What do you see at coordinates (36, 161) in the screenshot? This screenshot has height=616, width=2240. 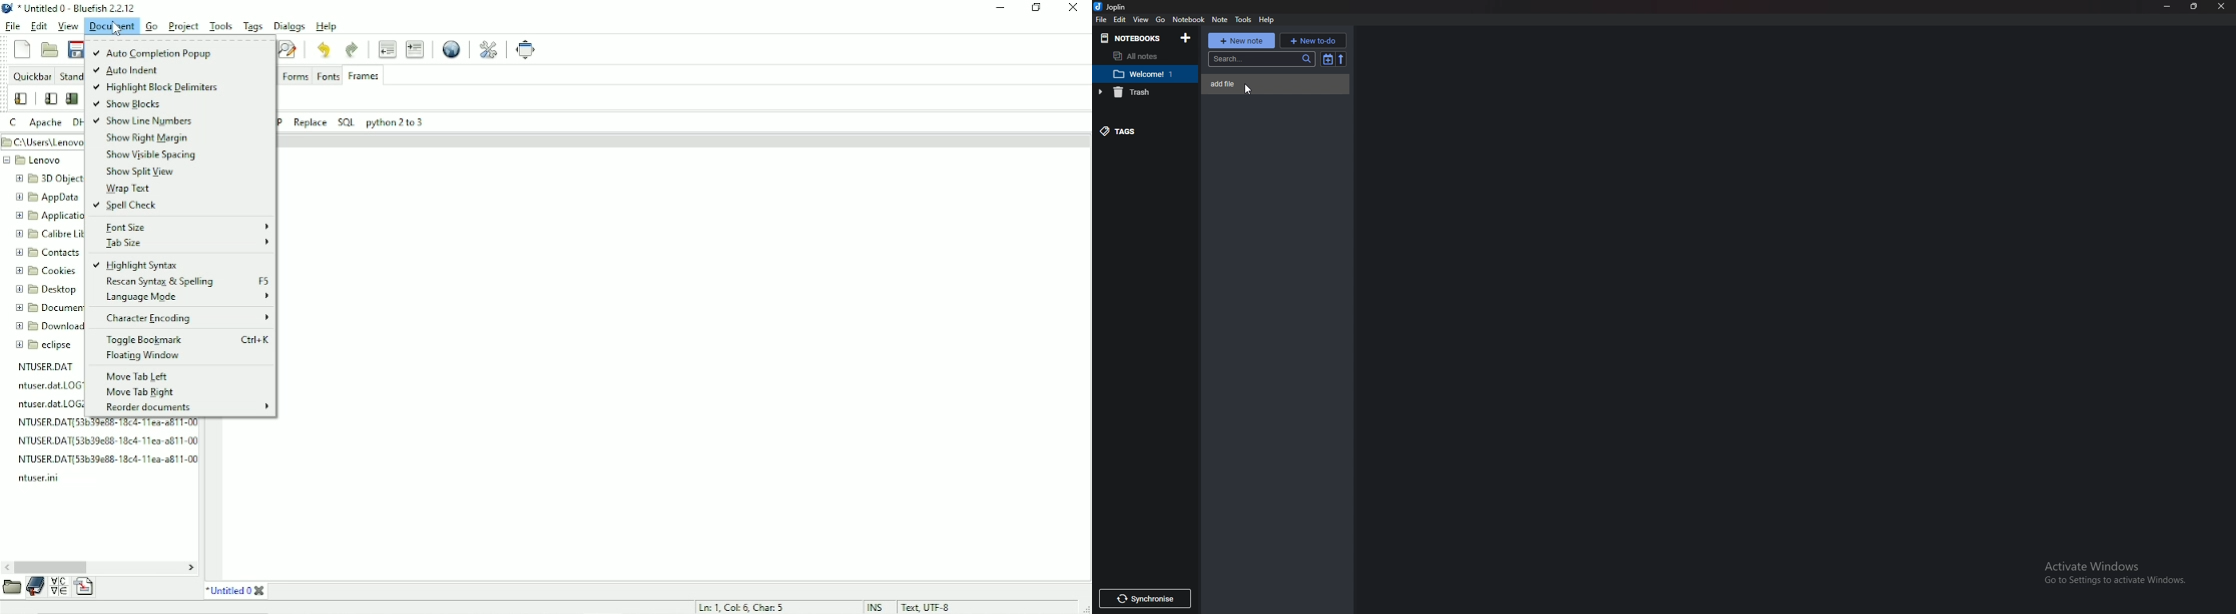 I see `Lenovo` at bounding box center [36, 161].